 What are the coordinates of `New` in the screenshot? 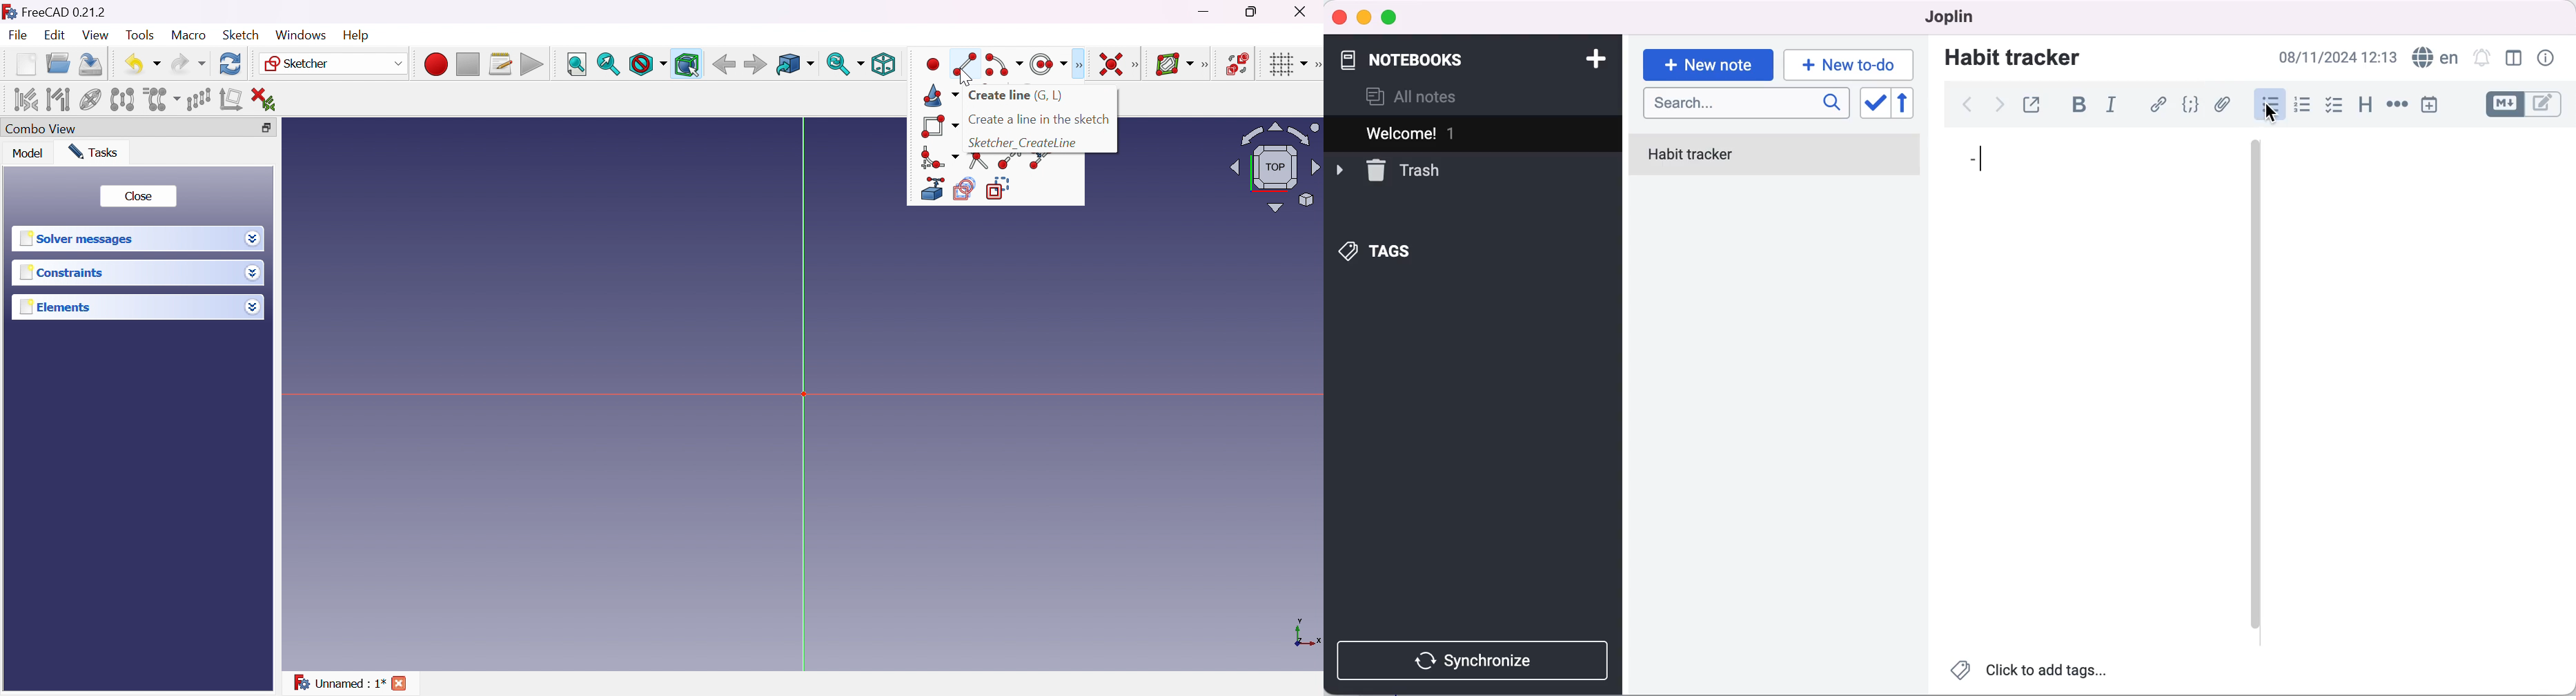 It's located at (26, 66).